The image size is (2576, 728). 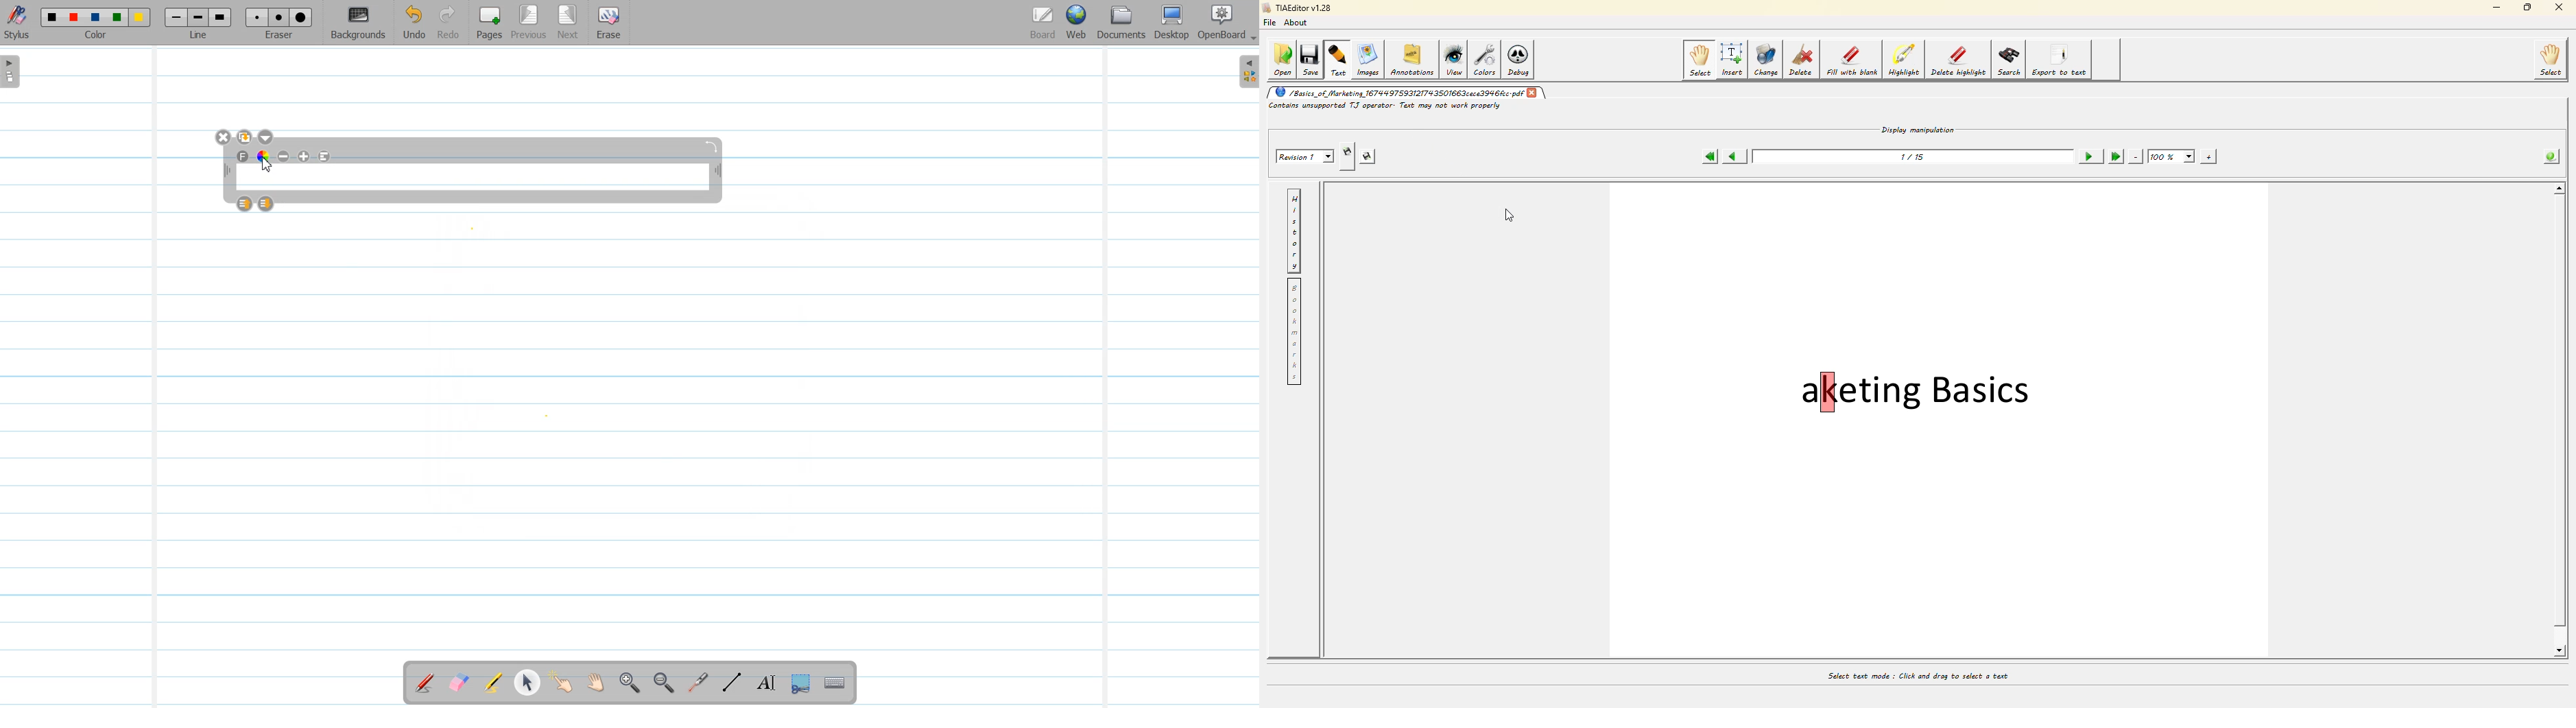 I want to click on select, so click(x=2552, y=60).